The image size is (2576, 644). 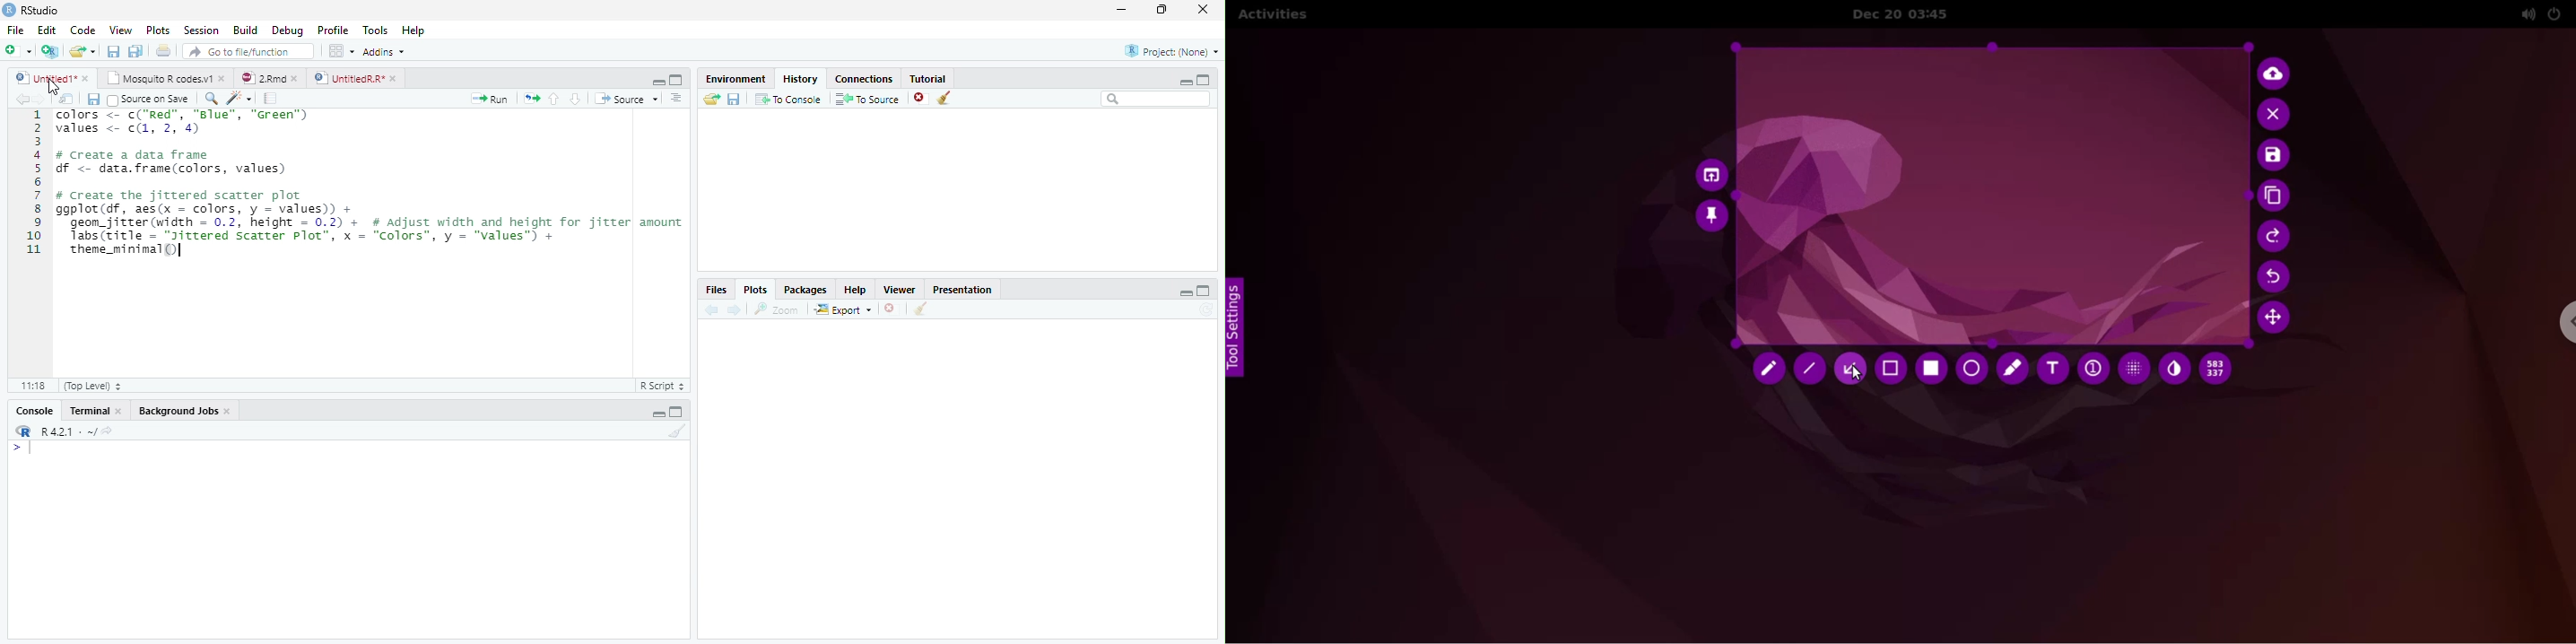 I want to click on View, so click(x=120, y=30).